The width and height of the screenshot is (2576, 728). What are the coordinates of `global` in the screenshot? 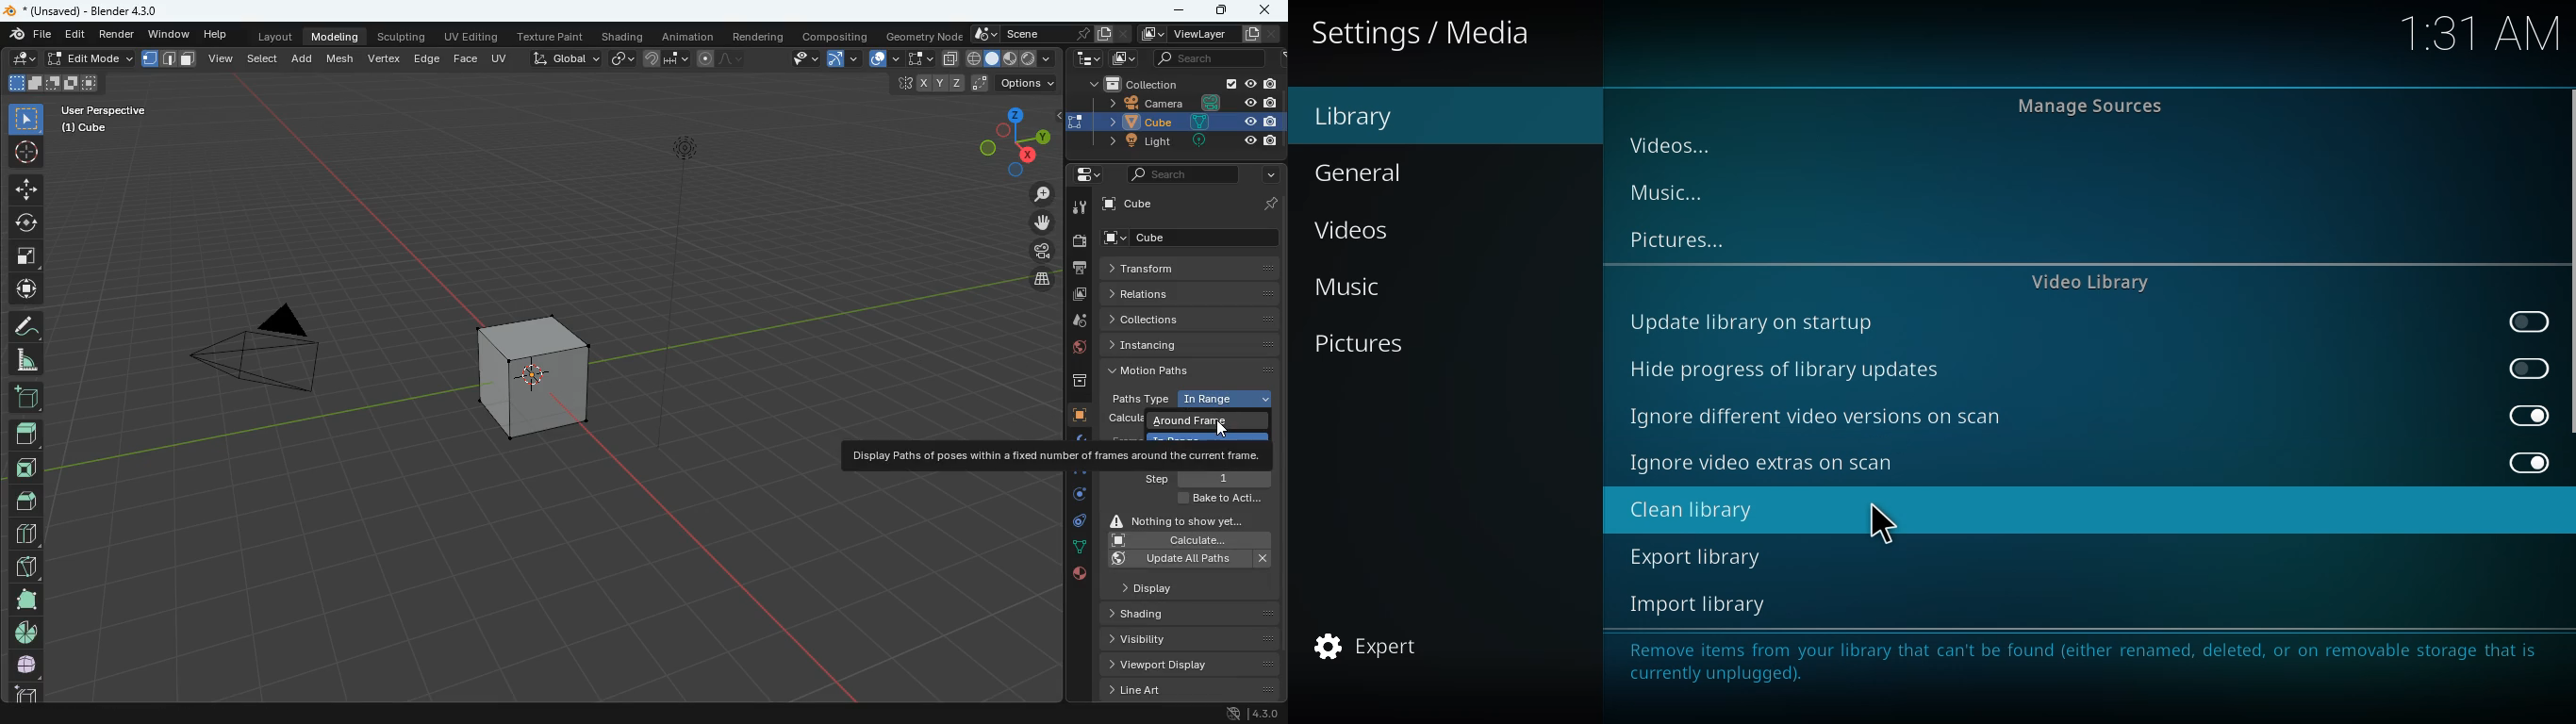 It's located at (566, 58).